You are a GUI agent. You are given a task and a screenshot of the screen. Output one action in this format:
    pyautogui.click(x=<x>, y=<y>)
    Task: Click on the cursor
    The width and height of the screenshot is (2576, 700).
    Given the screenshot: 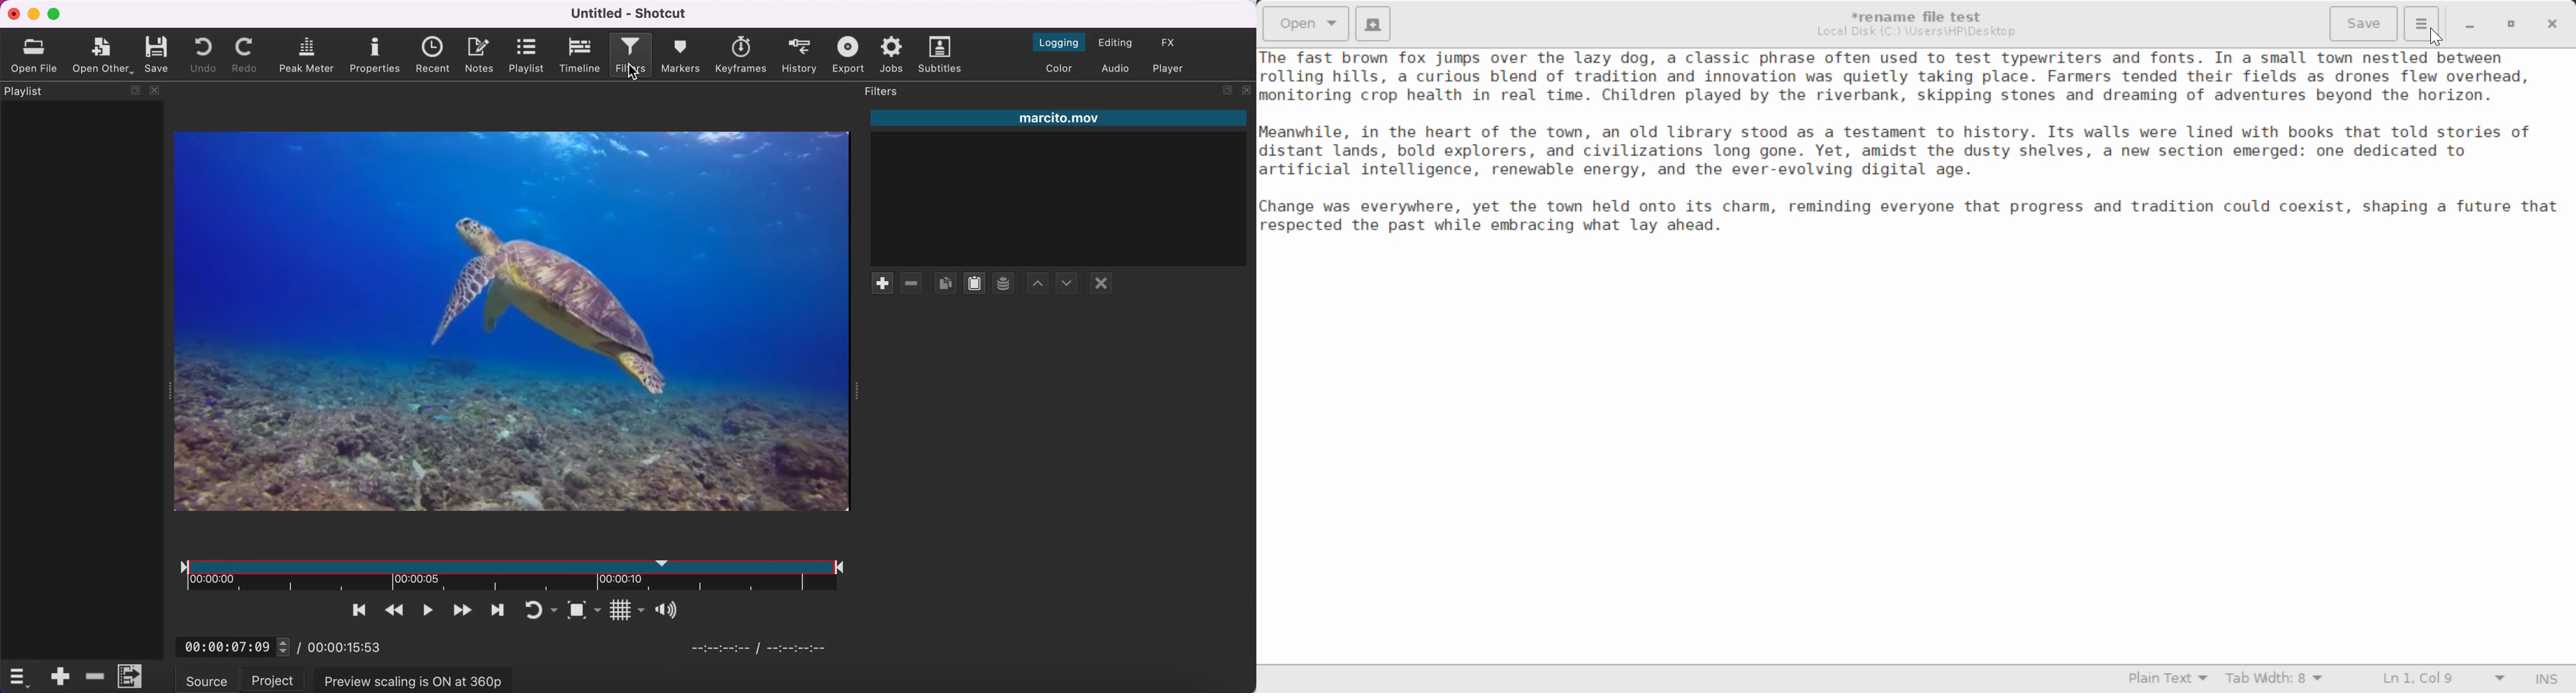 What is the action you would take?
    pyautogui.click(x=634, y=75)
    